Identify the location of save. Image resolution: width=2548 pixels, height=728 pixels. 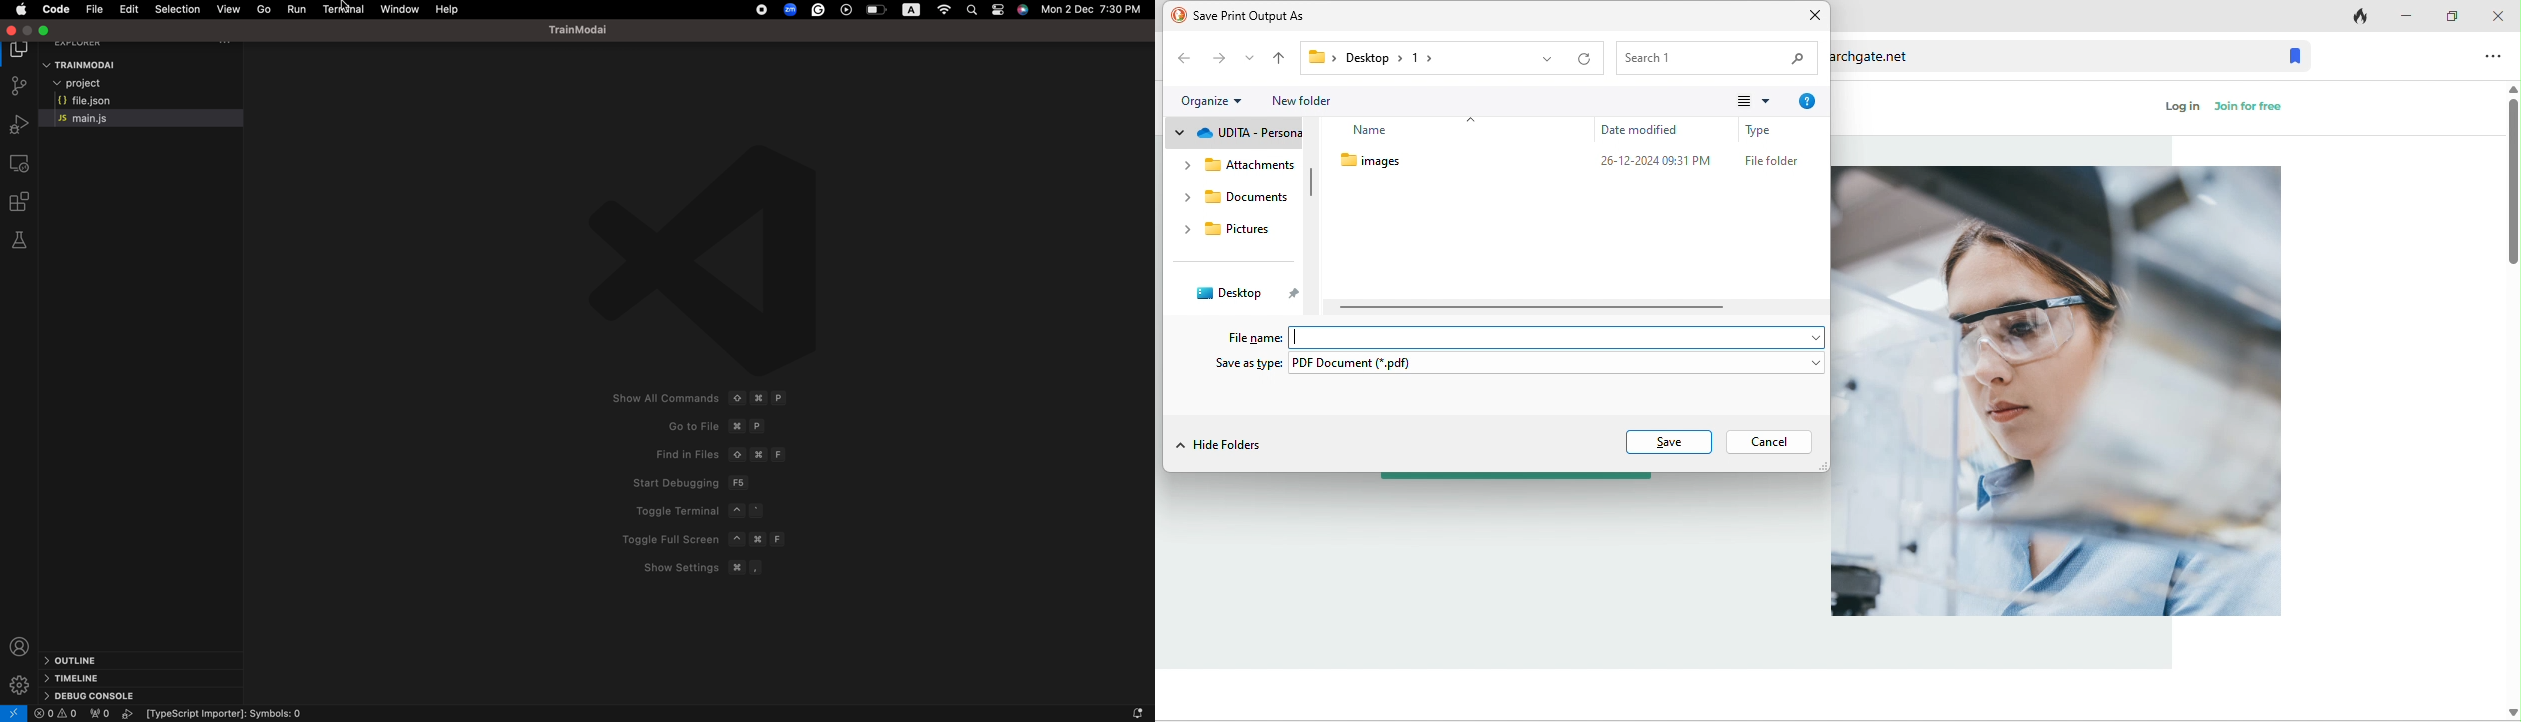
(1669, 441).